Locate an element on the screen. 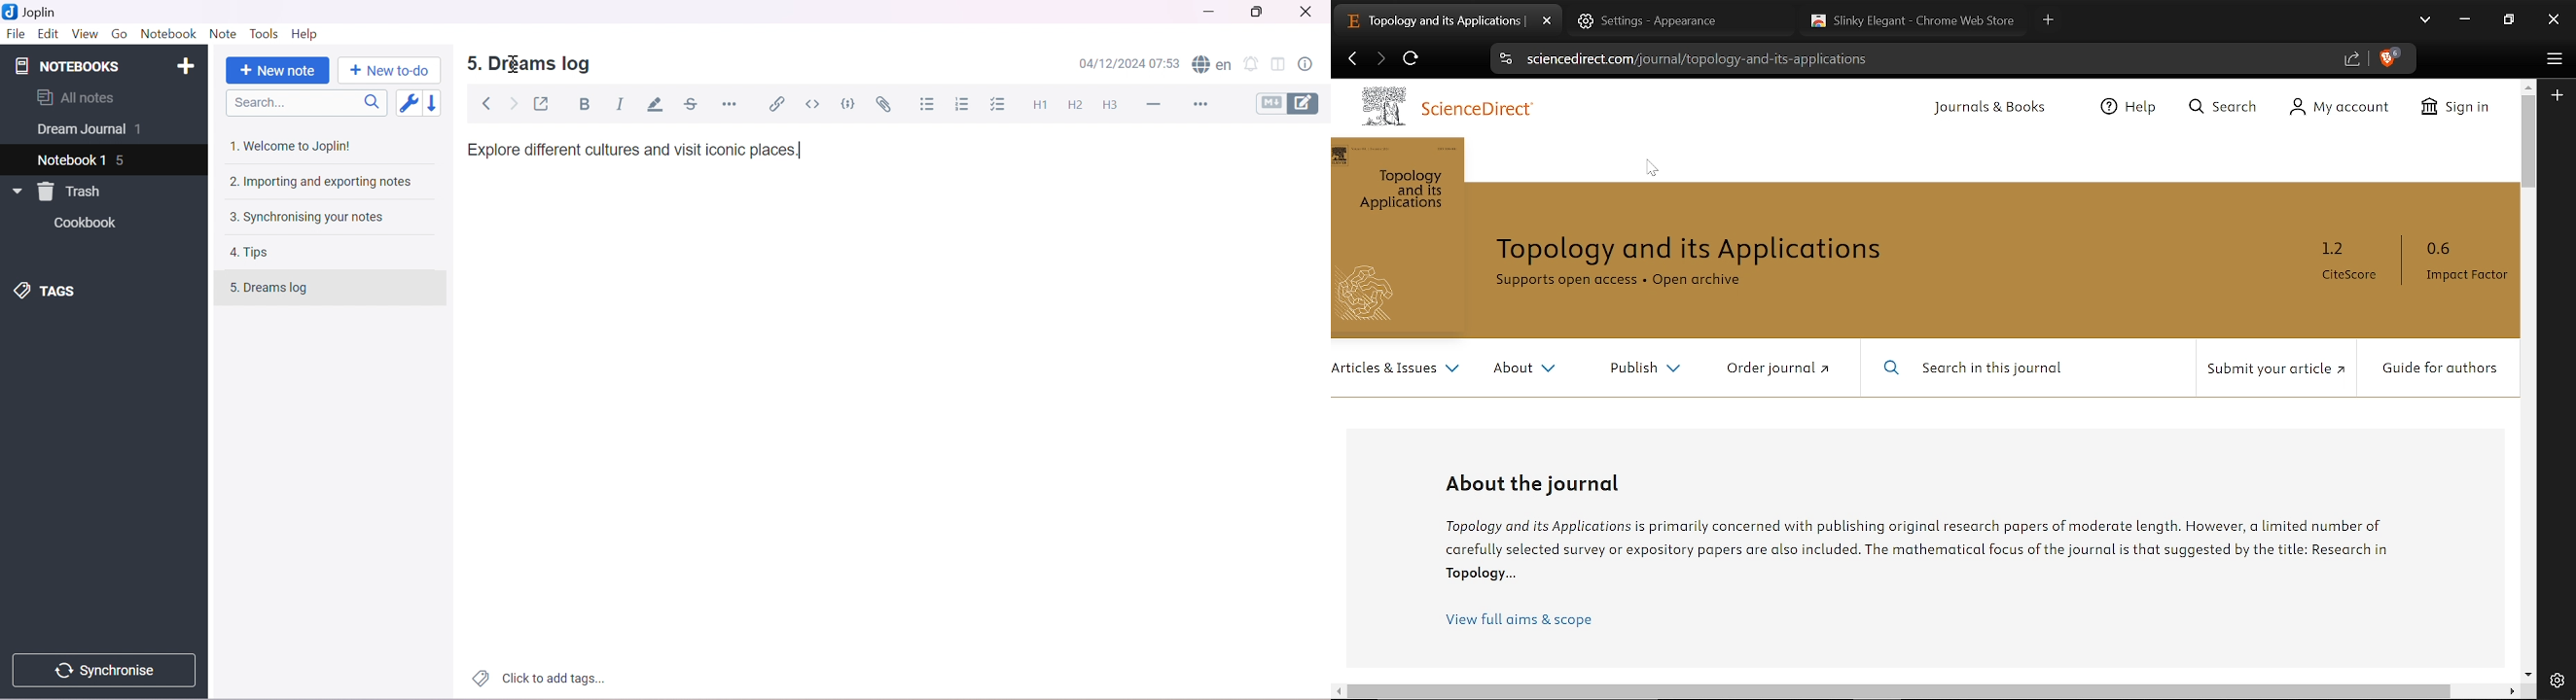 Image resolution: width=2576 pixels, height=700 pixels. Code is located at coordinates (851, 103).